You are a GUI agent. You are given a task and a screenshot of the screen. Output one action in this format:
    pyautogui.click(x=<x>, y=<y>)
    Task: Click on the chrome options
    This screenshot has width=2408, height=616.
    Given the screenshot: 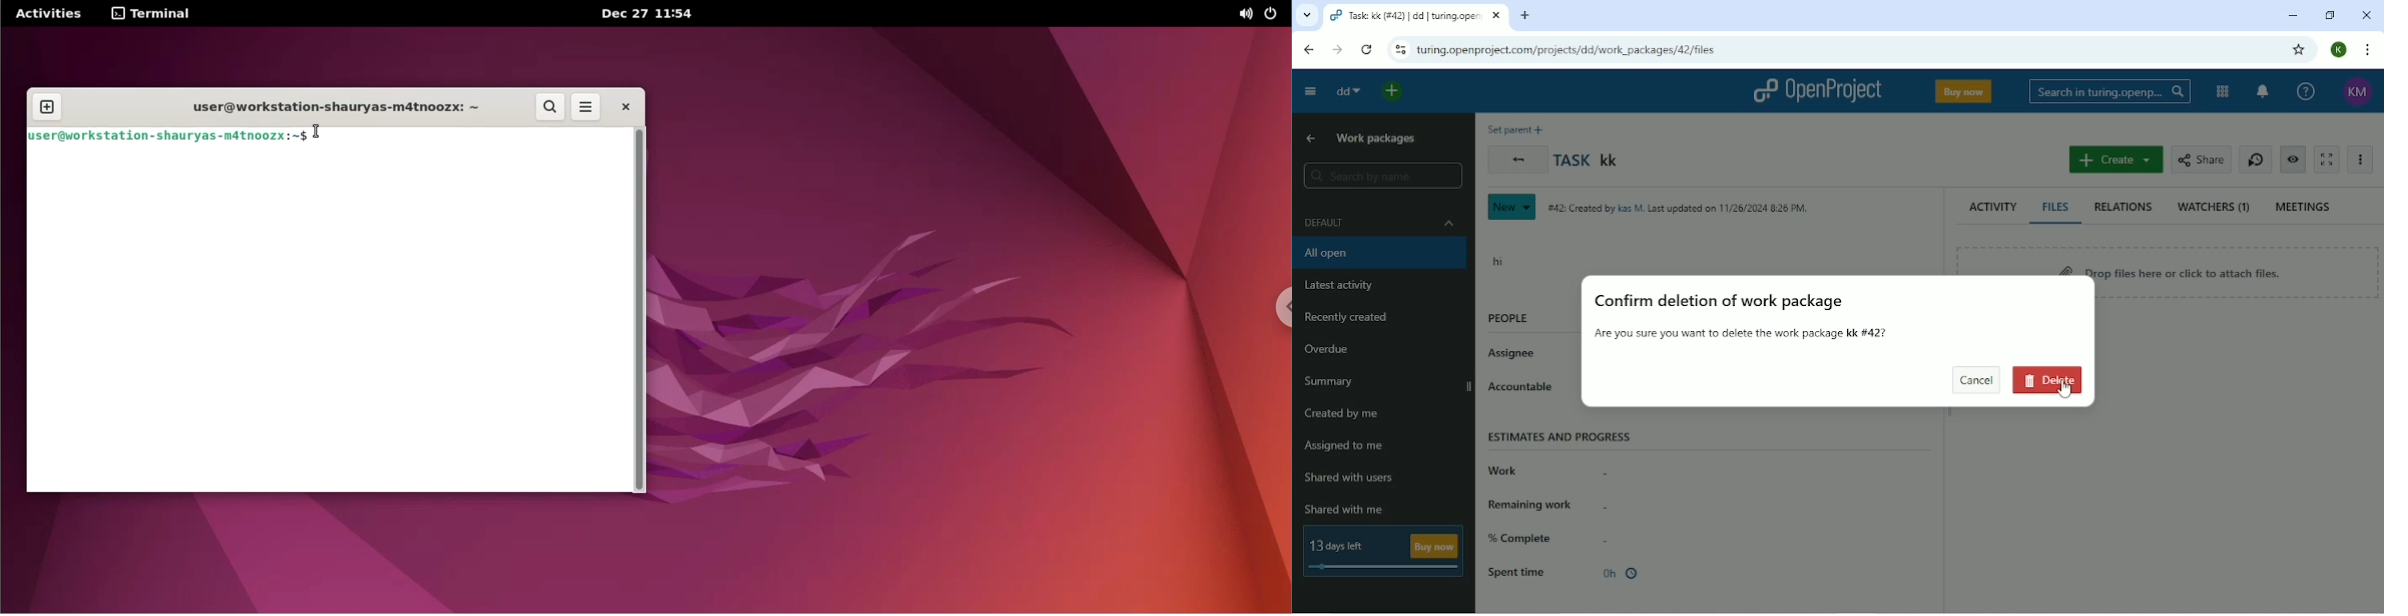 What is the action you would take?
    pyautogui.click(x=1281, y=308)
    